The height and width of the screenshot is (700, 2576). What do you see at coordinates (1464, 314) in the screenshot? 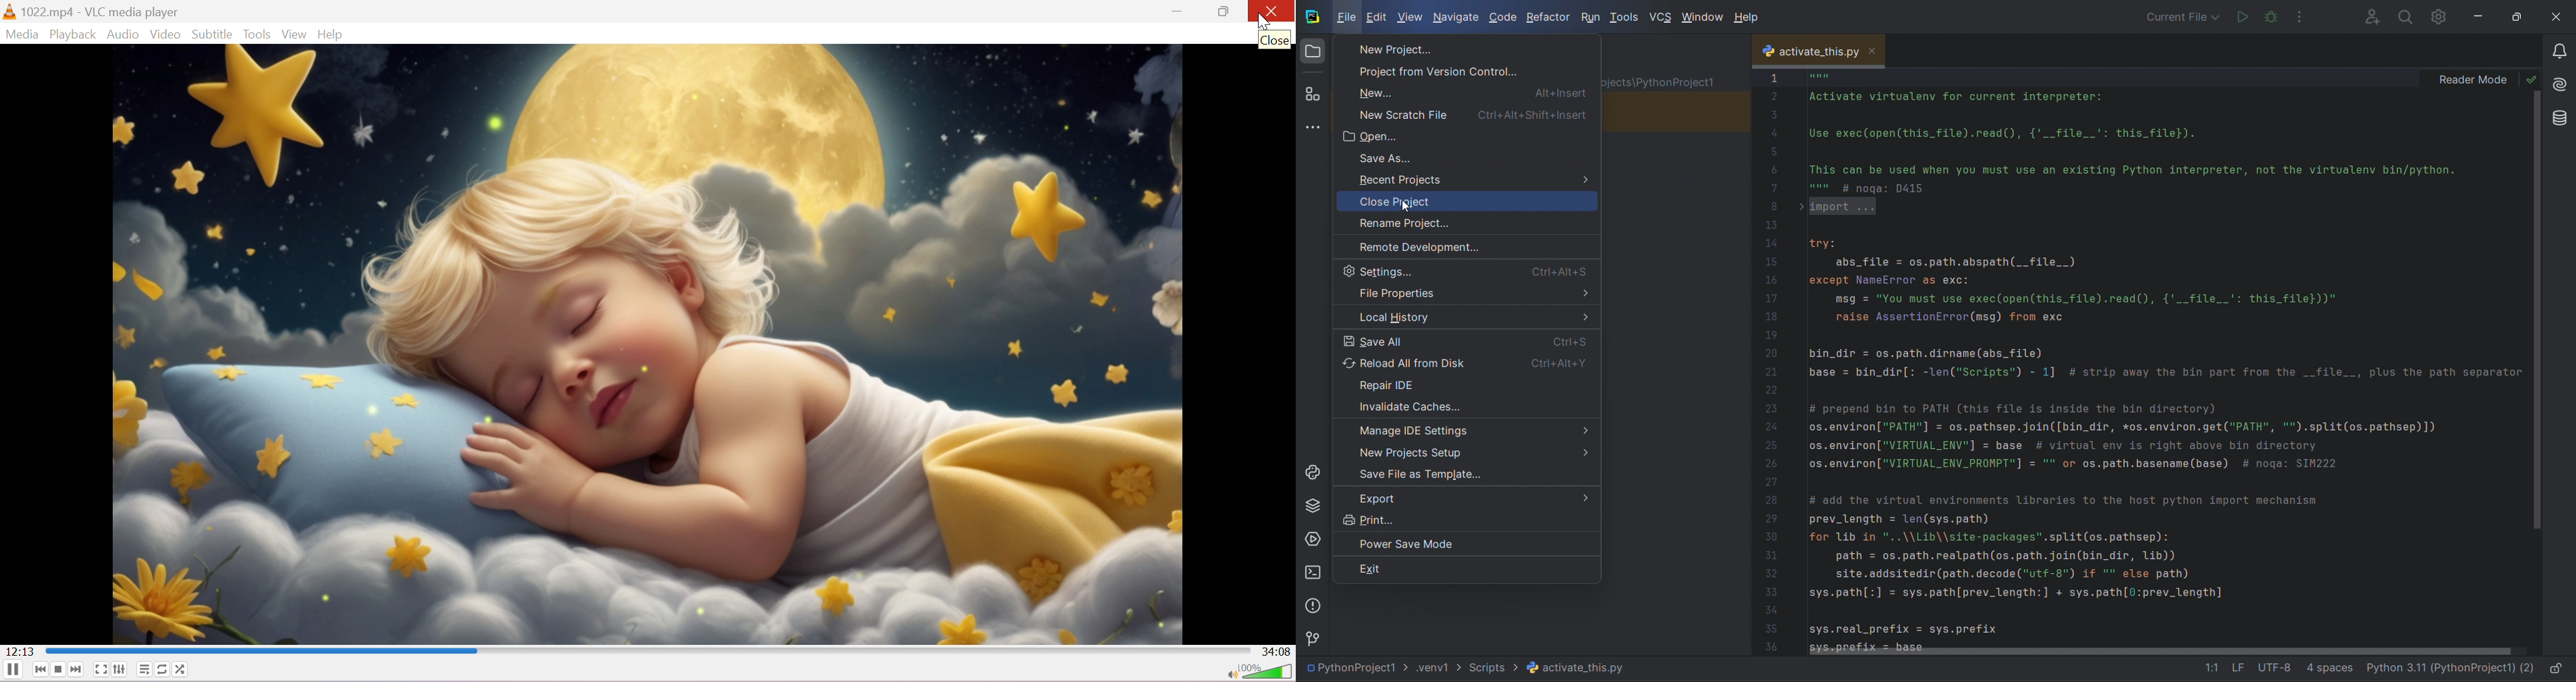
I see `local history` at bounding box center [1464, 314].